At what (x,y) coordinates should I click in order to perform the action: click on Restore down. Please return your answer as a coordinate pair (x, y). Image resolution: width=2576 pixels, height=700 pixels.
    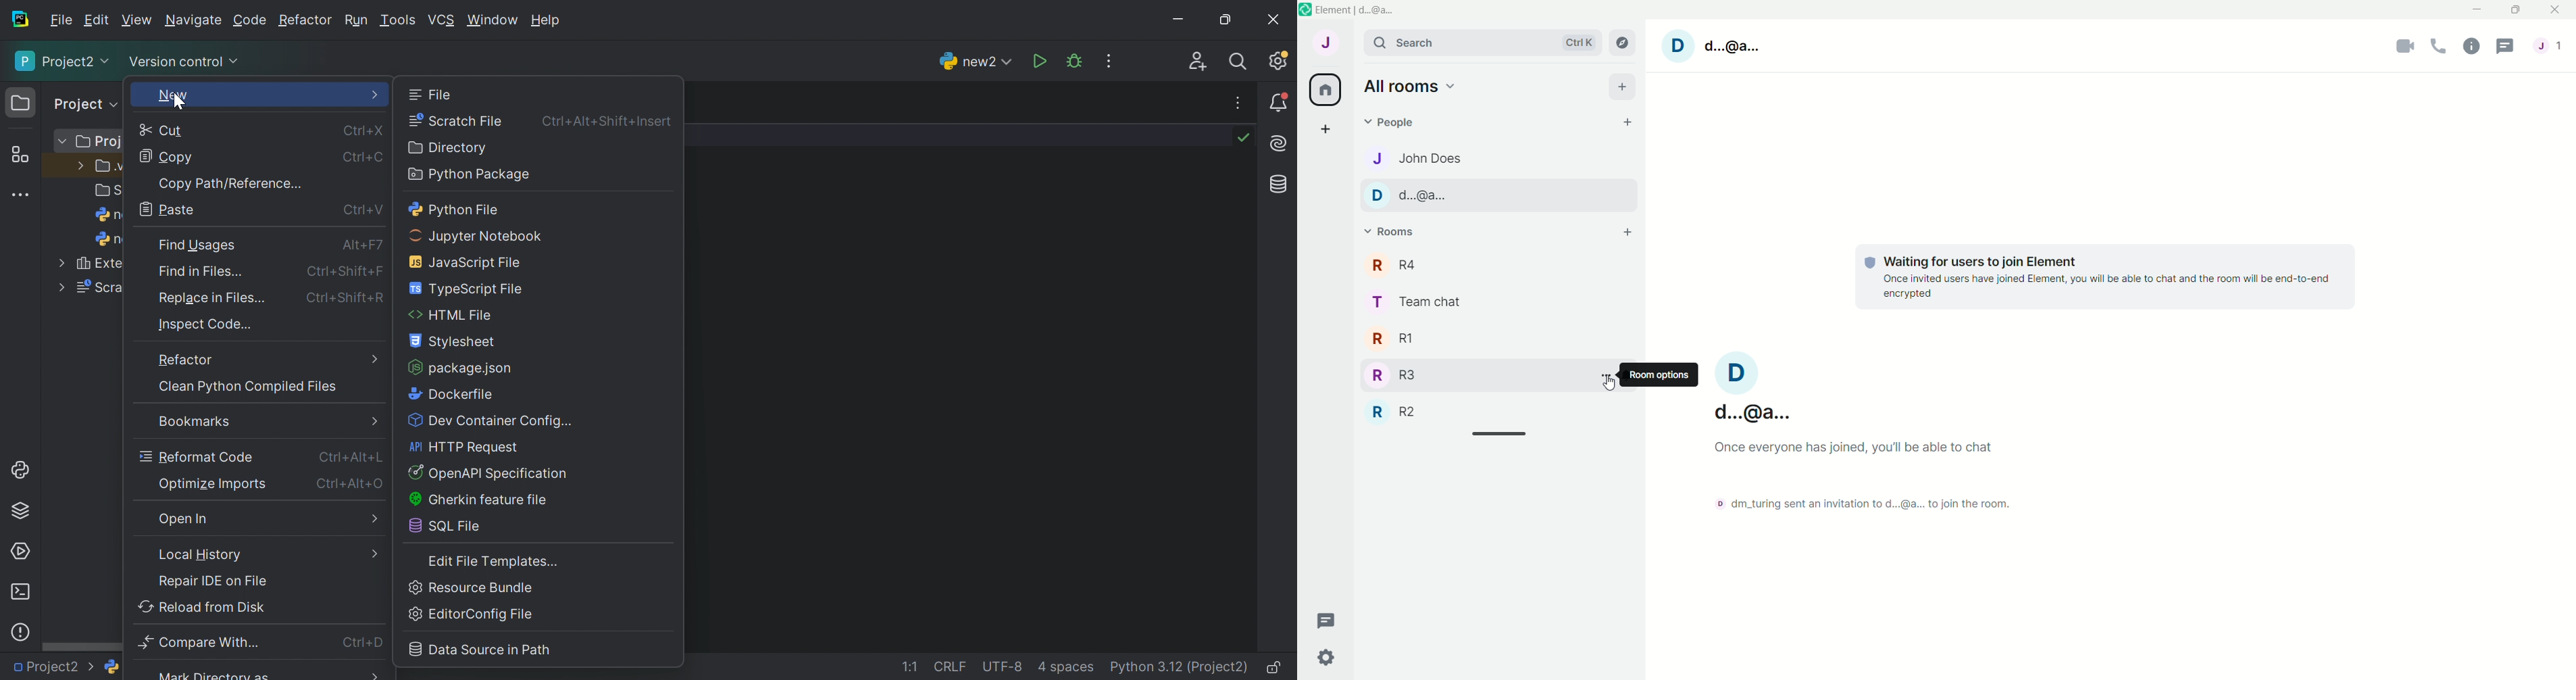
    Looking at the image, I should click on (1227, 19).